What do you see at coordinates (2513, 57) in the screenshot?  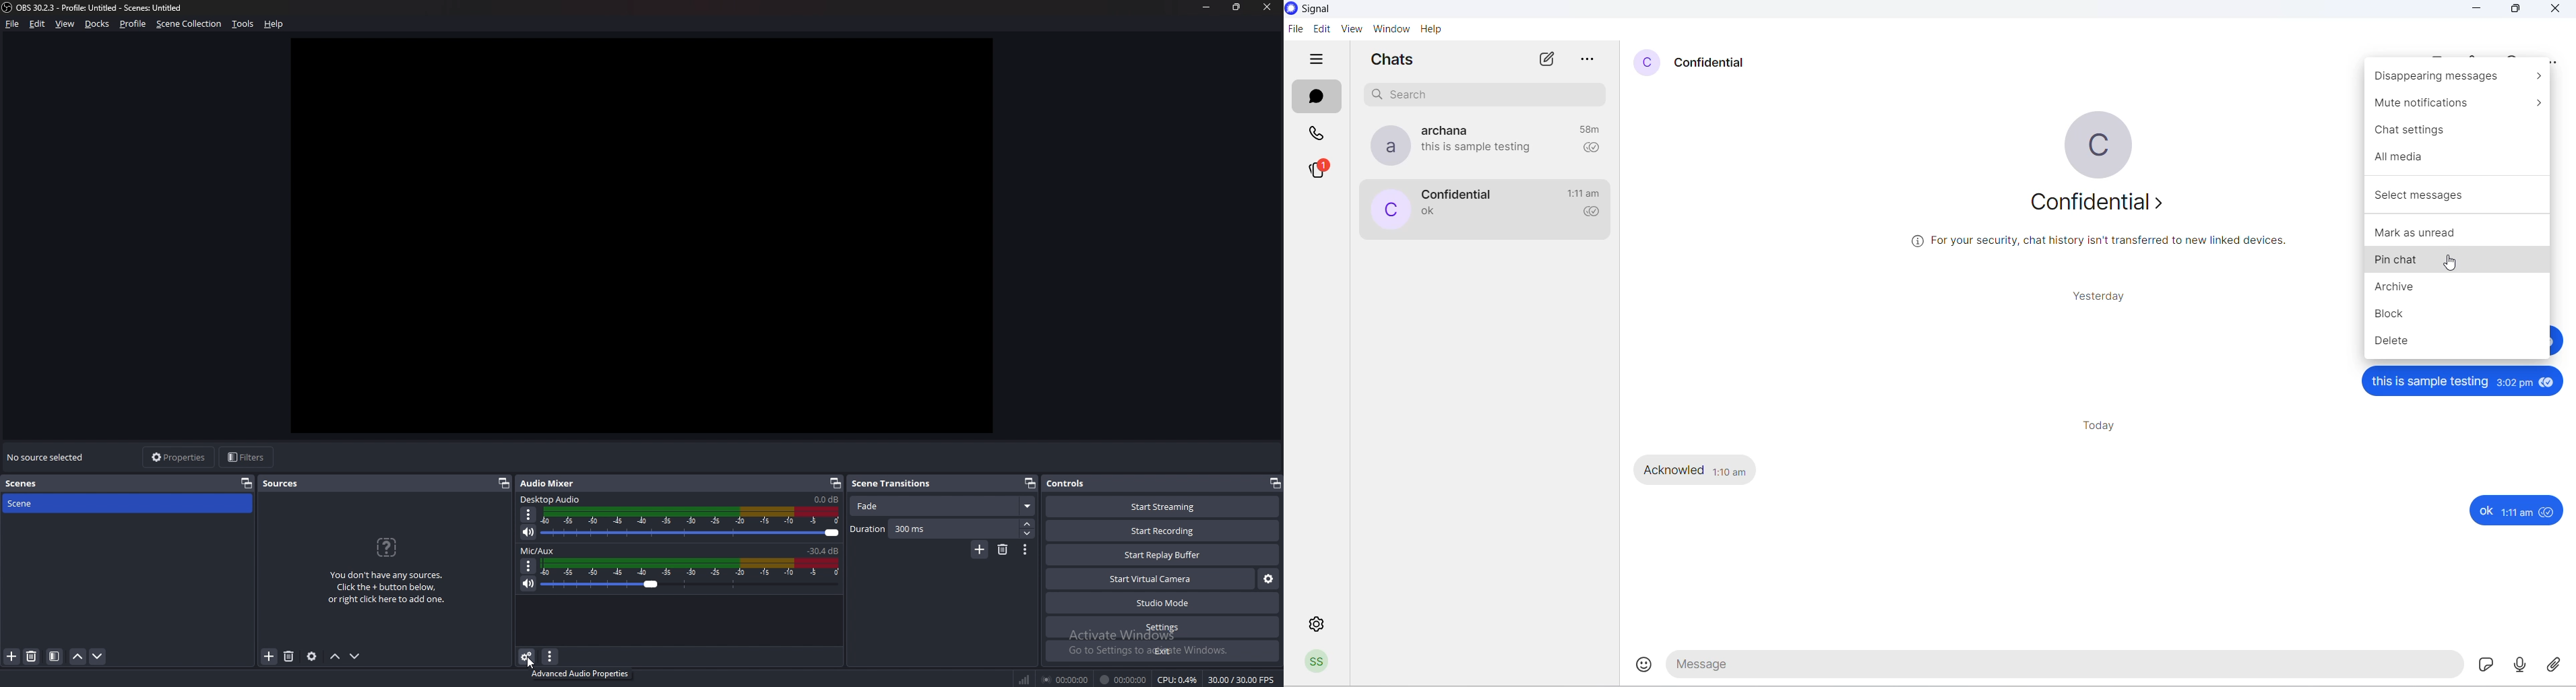 I see `search in chat` at bounding box center [2513, 57].